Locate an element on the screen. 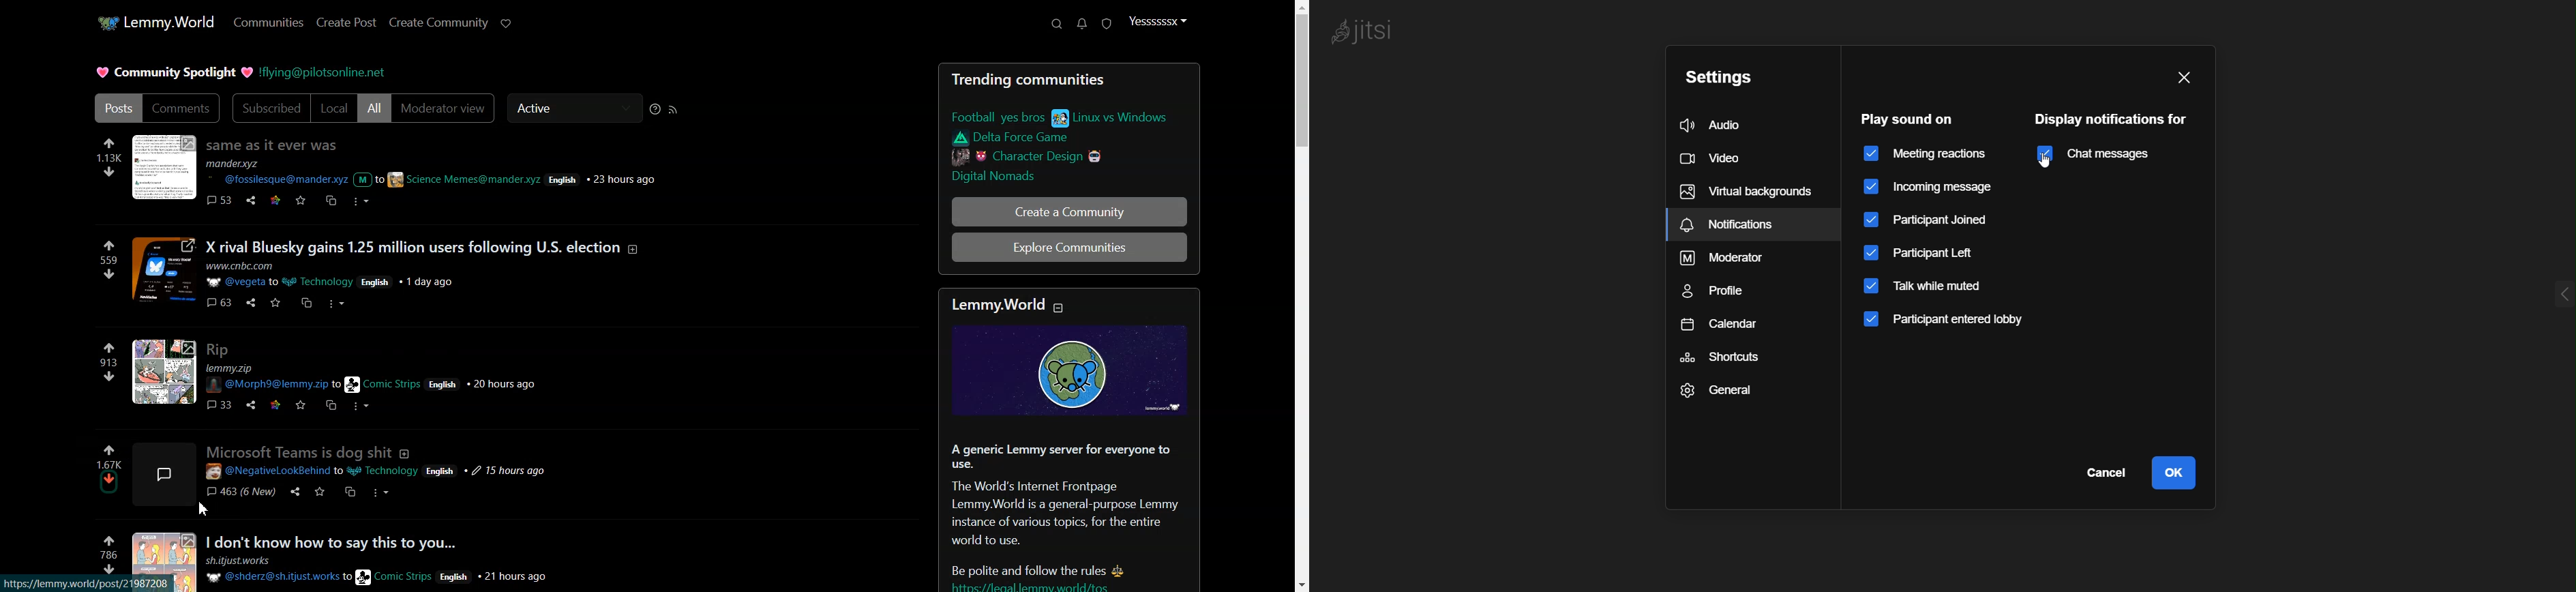 The width and height of the screenshot is (2576, 616). Comment is located at coordinates (243, 491).